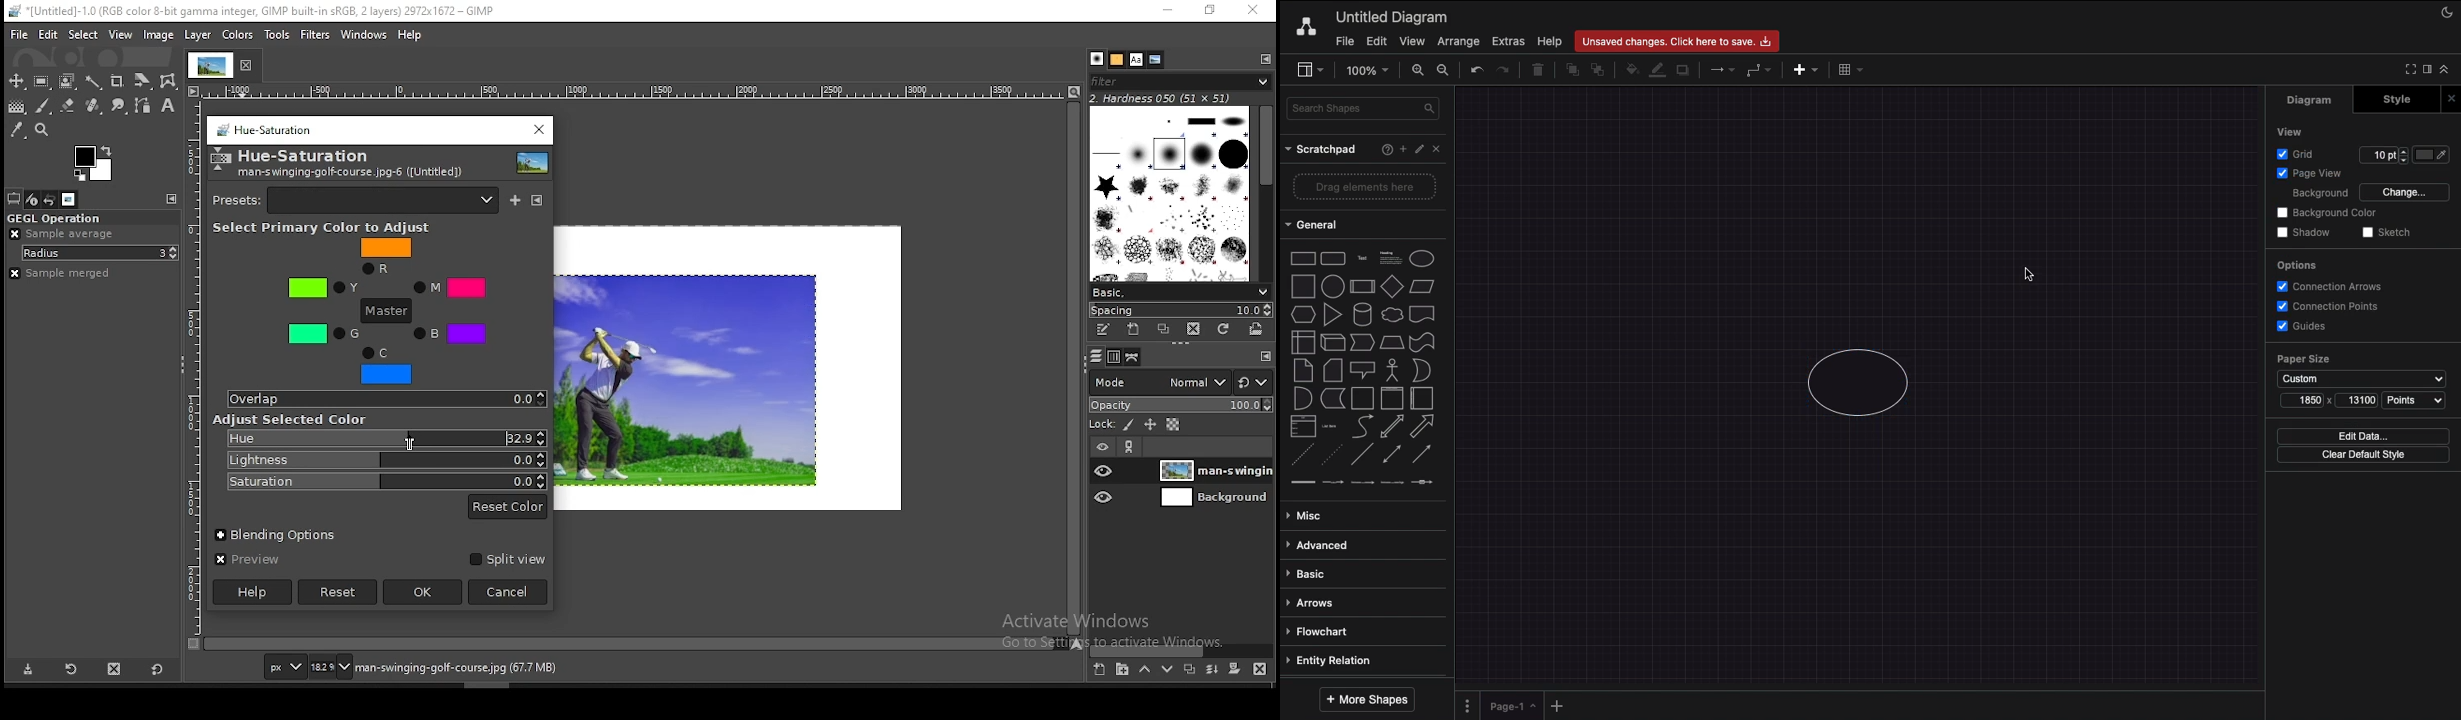 Image resolution: width=2464 pixels, height=728 pixels. I want to click on move layer on step down, so click(1167, 669).